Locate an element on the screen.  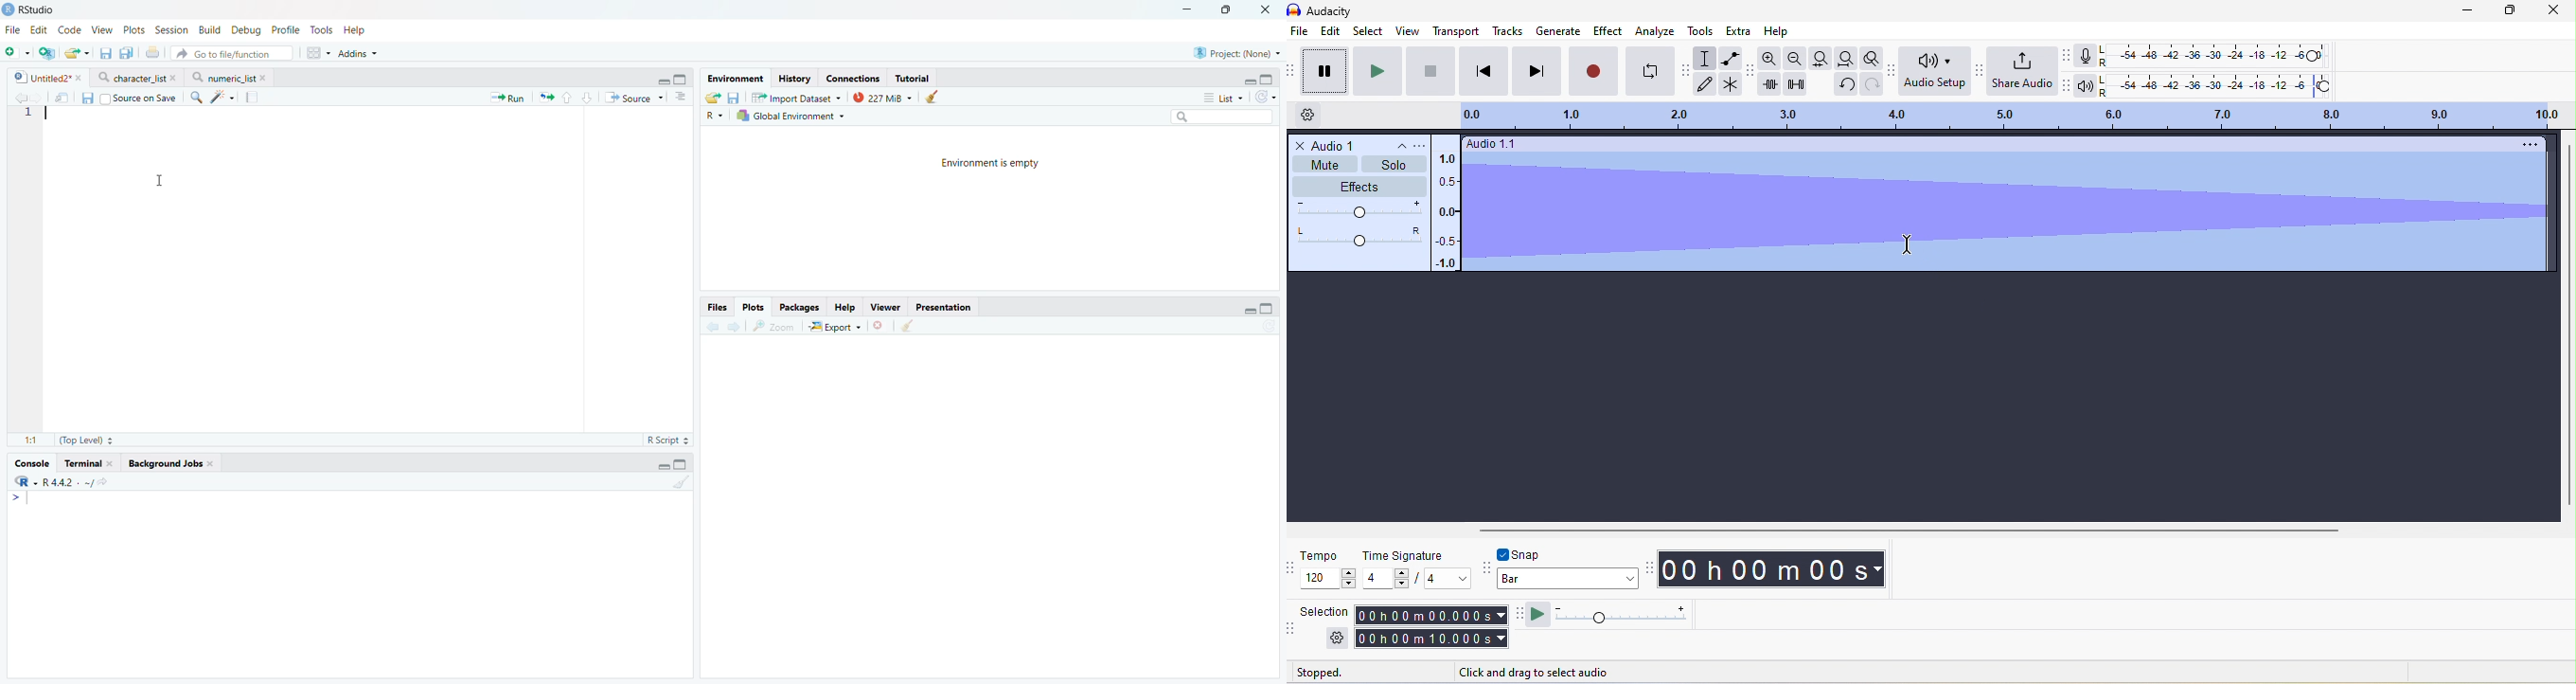
Go to next source location is located at coordinates (36, 99).